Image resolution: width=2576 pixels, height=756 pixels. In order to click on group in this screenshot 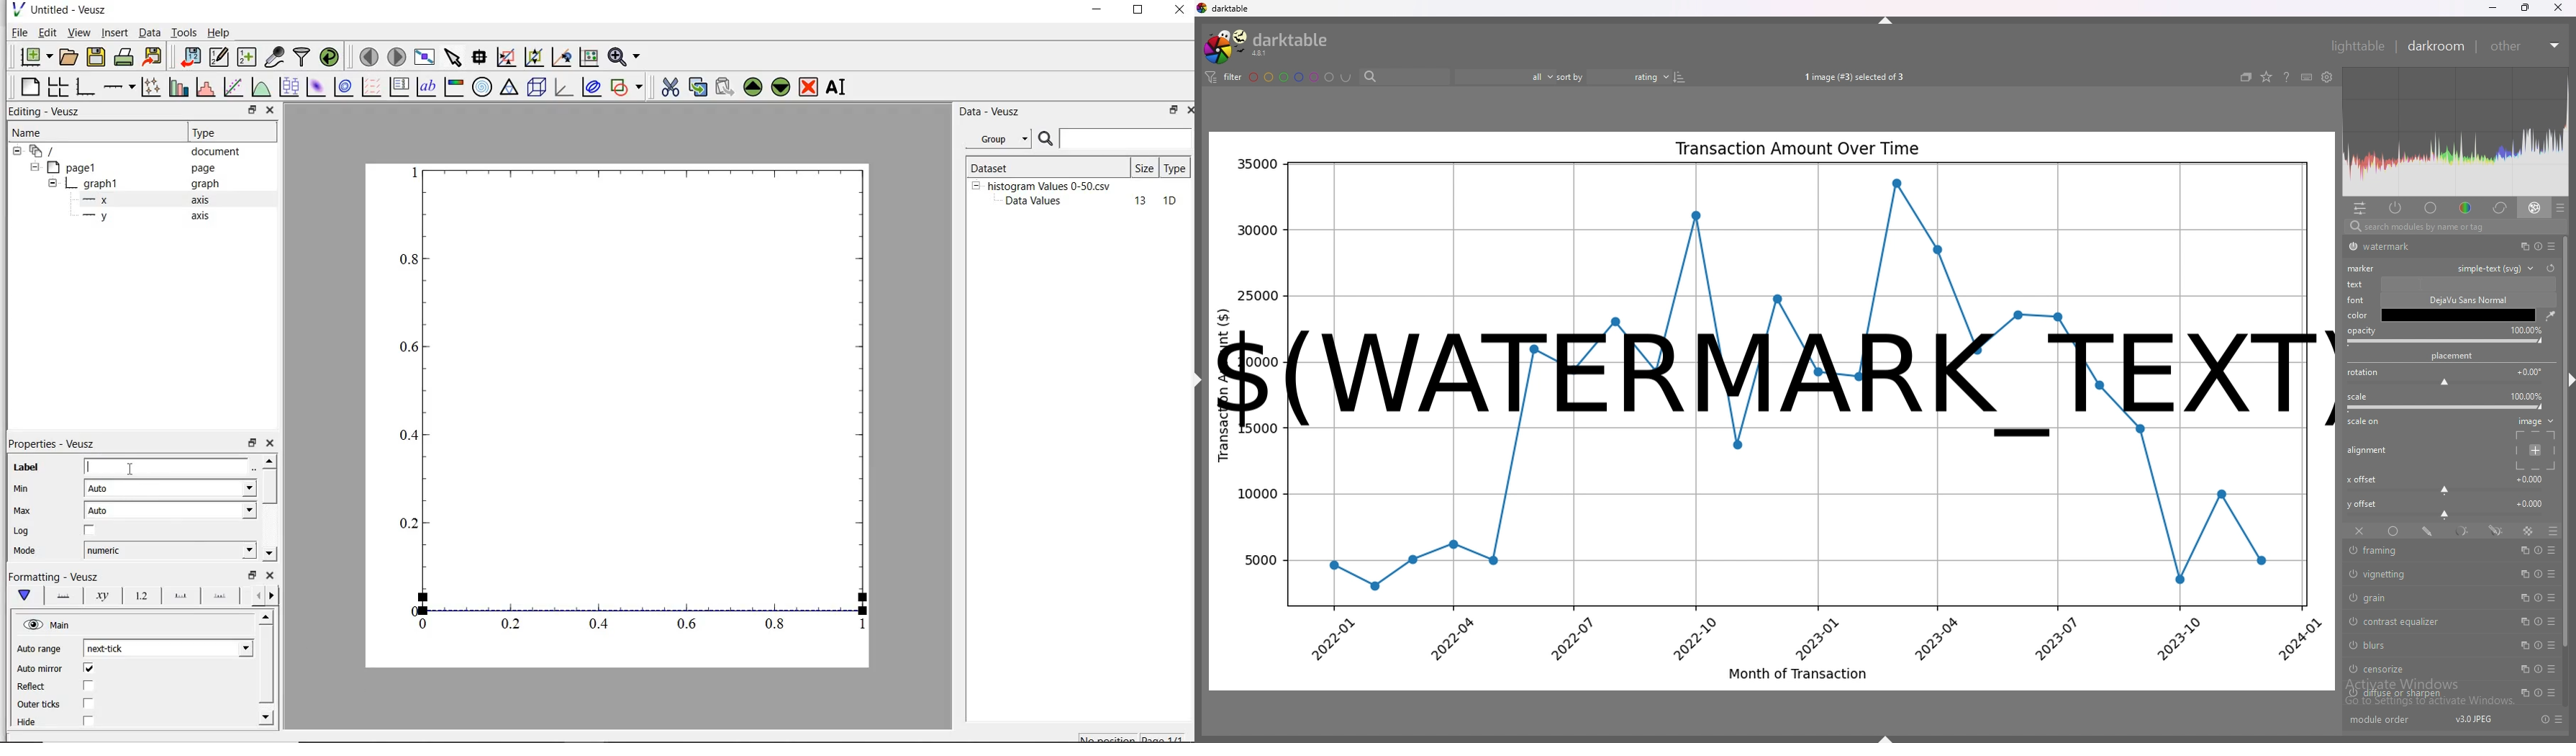, I will do `click(997, 139)`.